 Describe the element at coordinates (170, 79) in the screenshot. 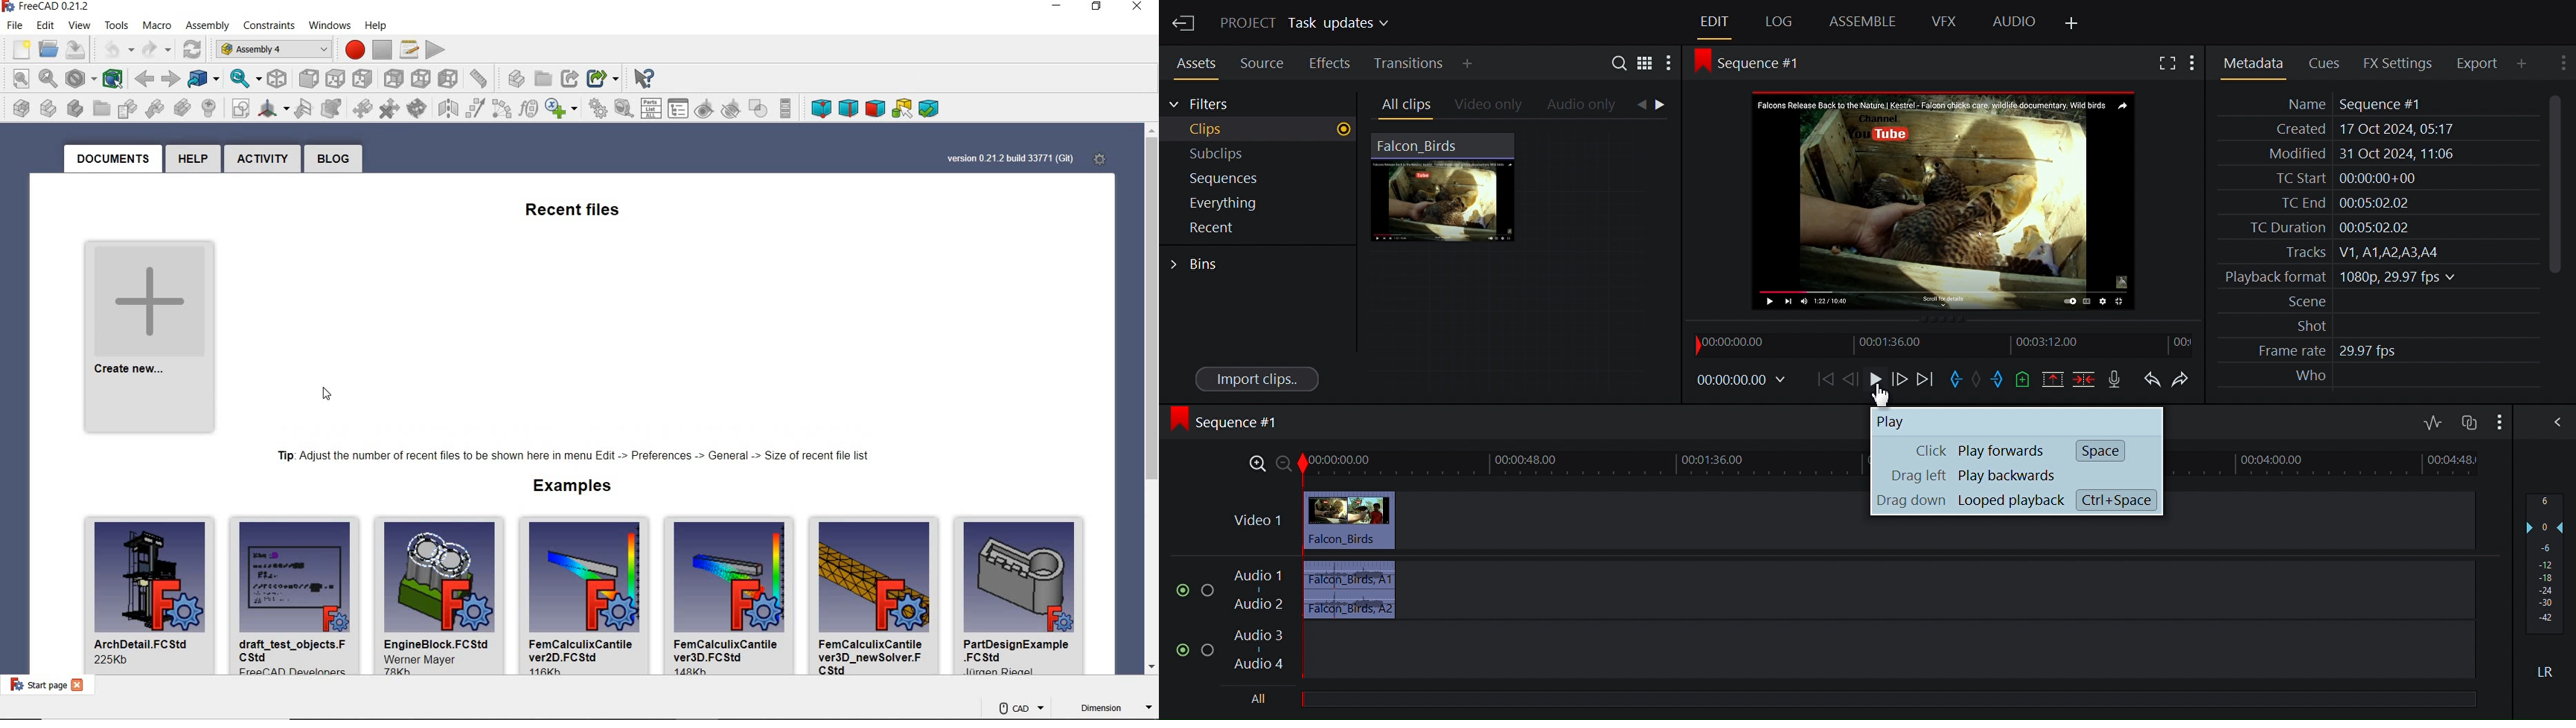

I see `forward` at that location.